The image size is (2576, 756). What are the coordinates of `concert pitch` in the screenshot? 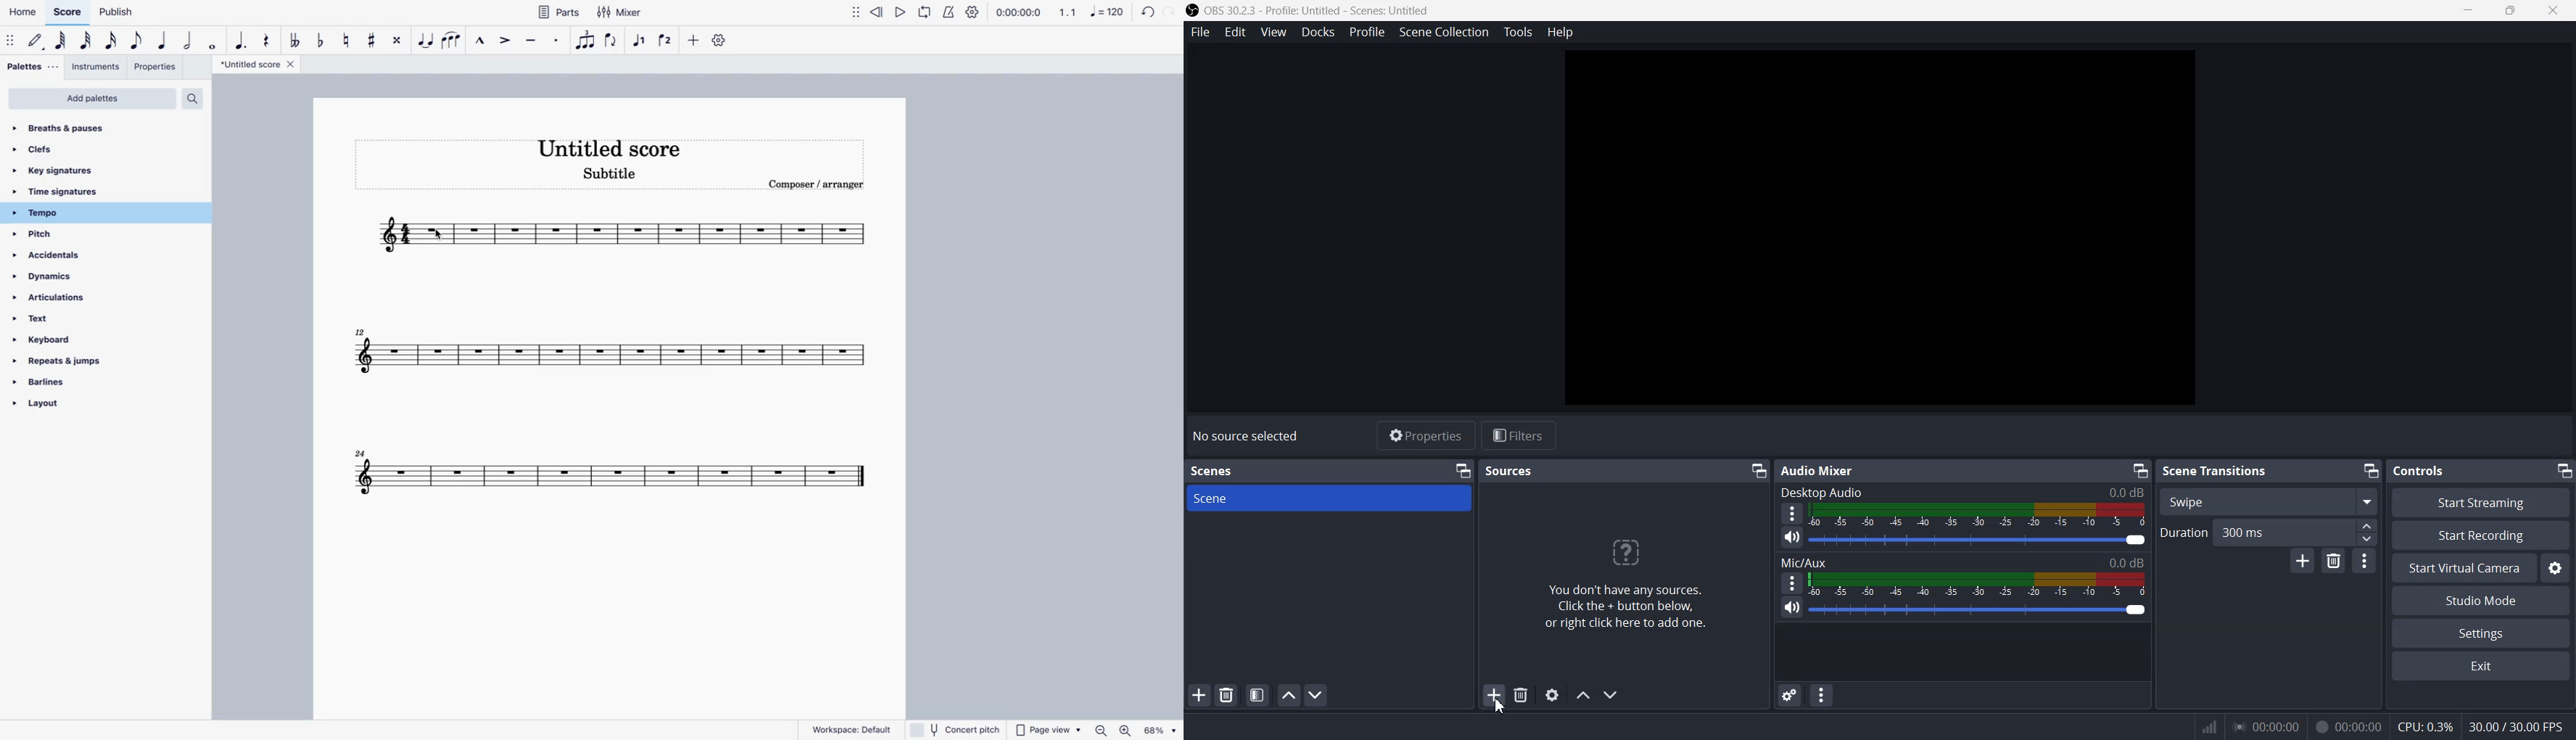 It's located at (955, 729).